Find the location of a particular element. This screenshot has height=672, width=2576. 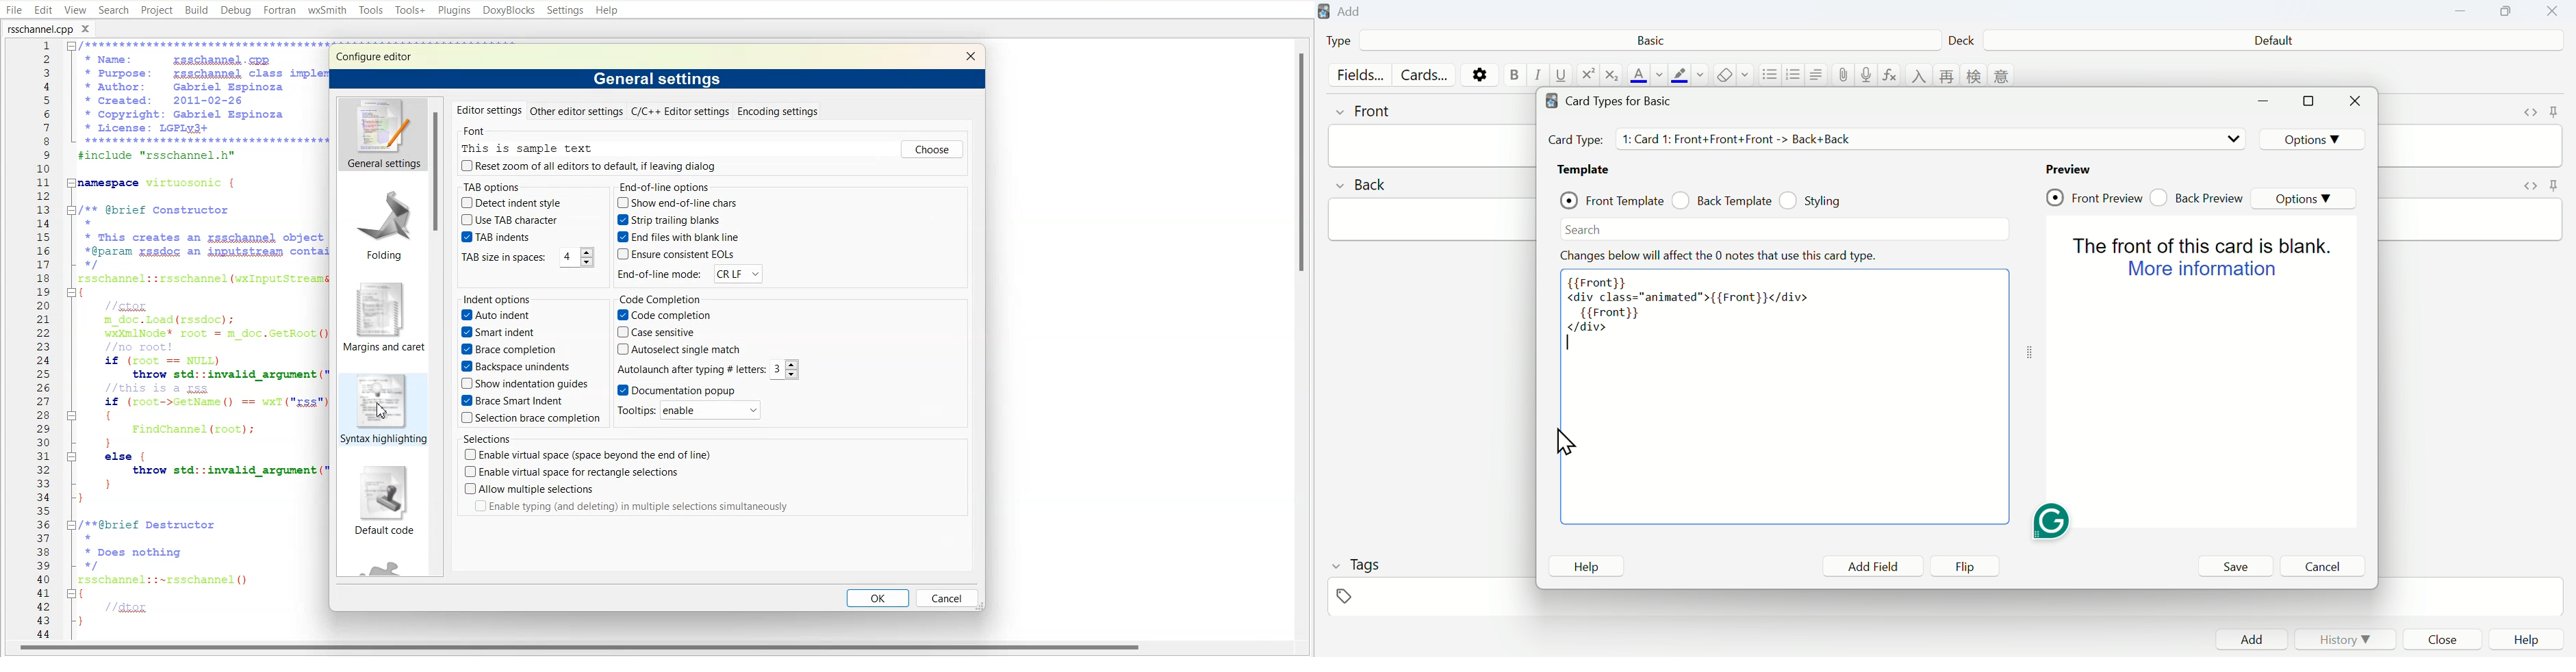

Add Field is located at coordinates (1876, 566).